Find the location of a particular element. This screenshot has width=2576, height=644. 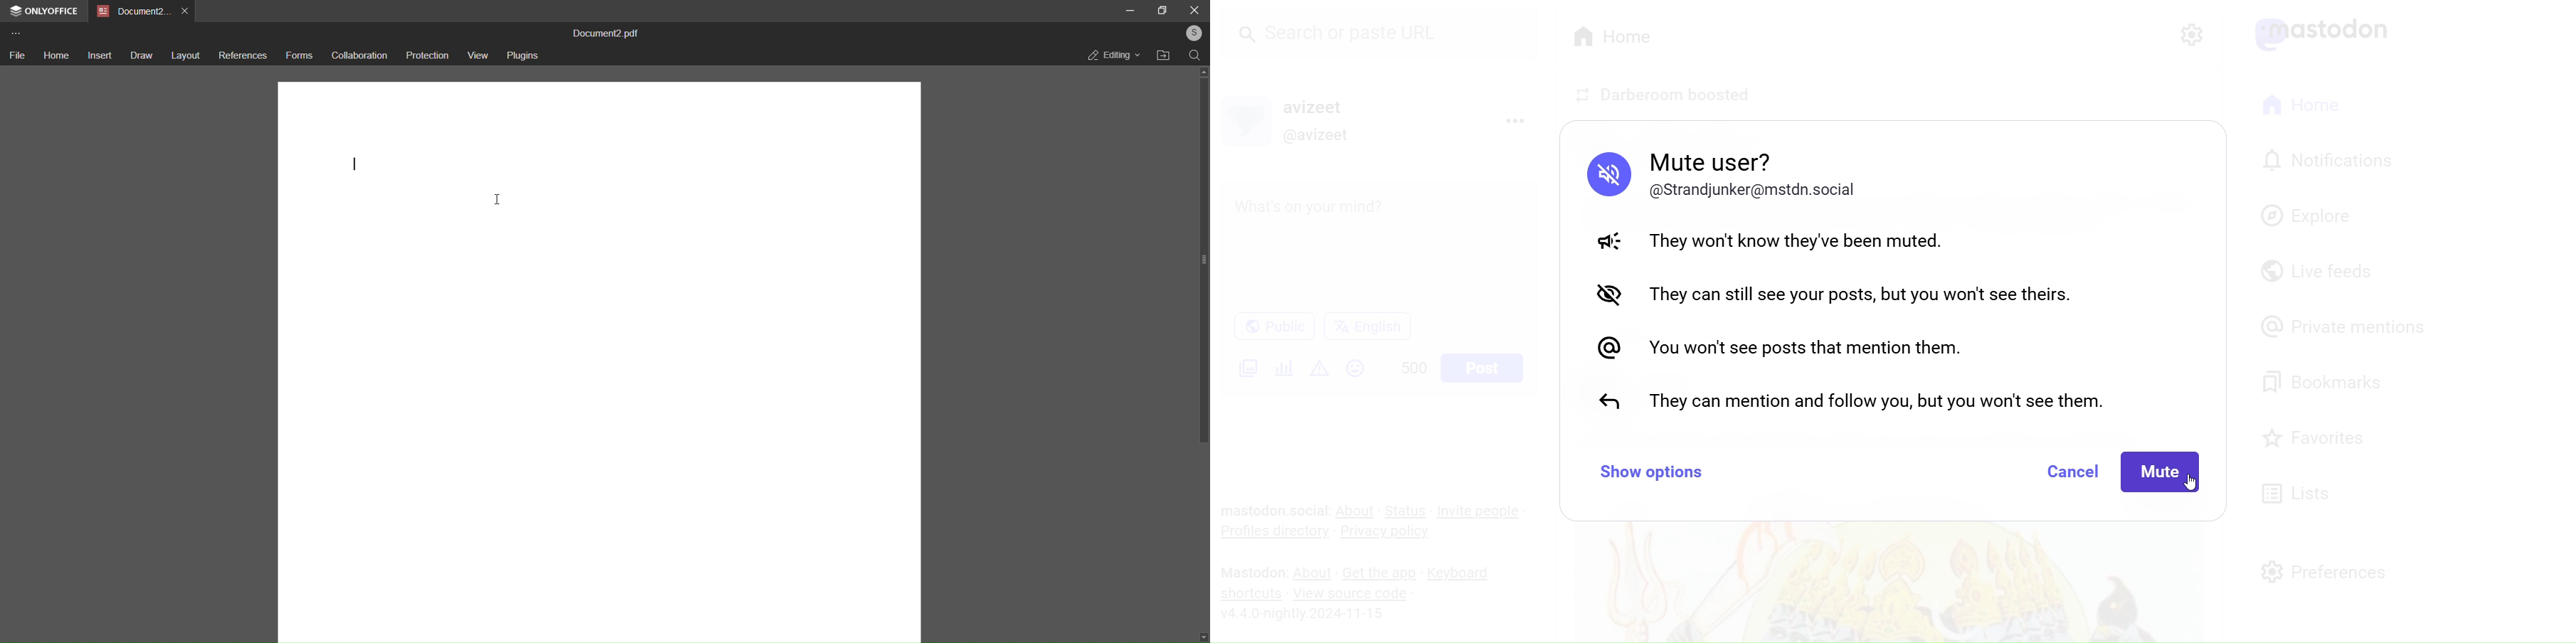

collaboration is located at coordinates (358, 56).